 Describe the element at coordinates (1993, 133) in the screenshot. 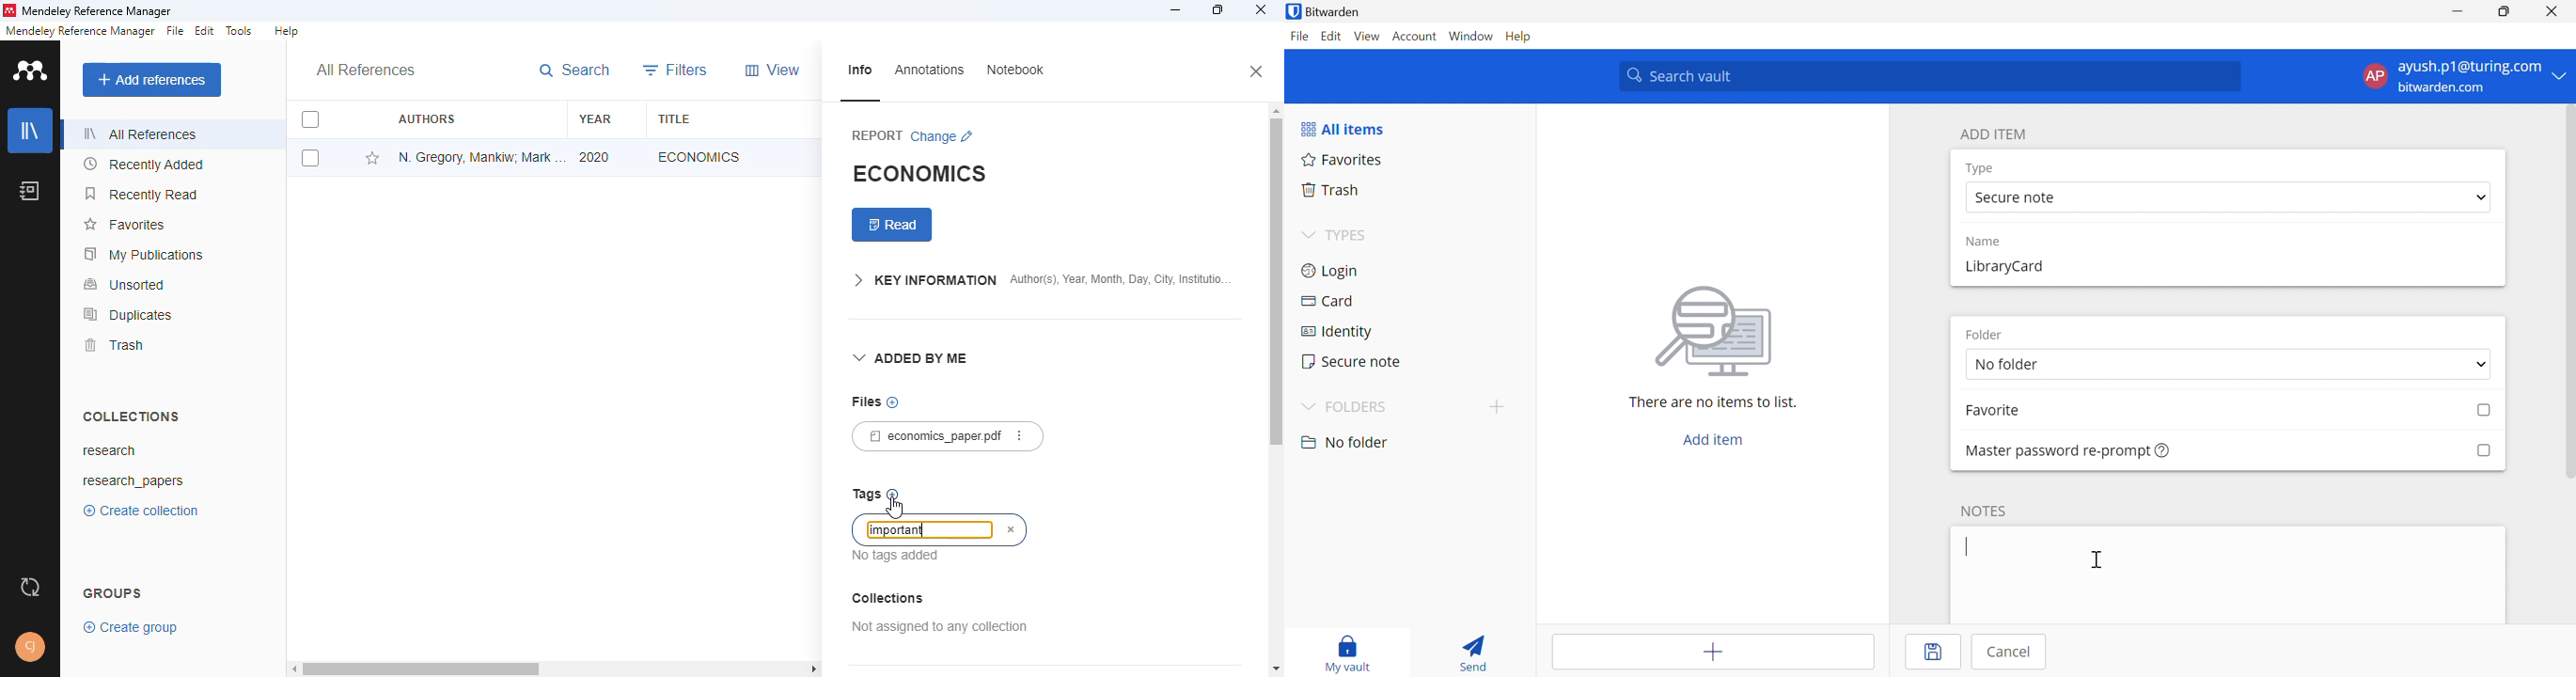

I see `ADD ITEM` at that location.